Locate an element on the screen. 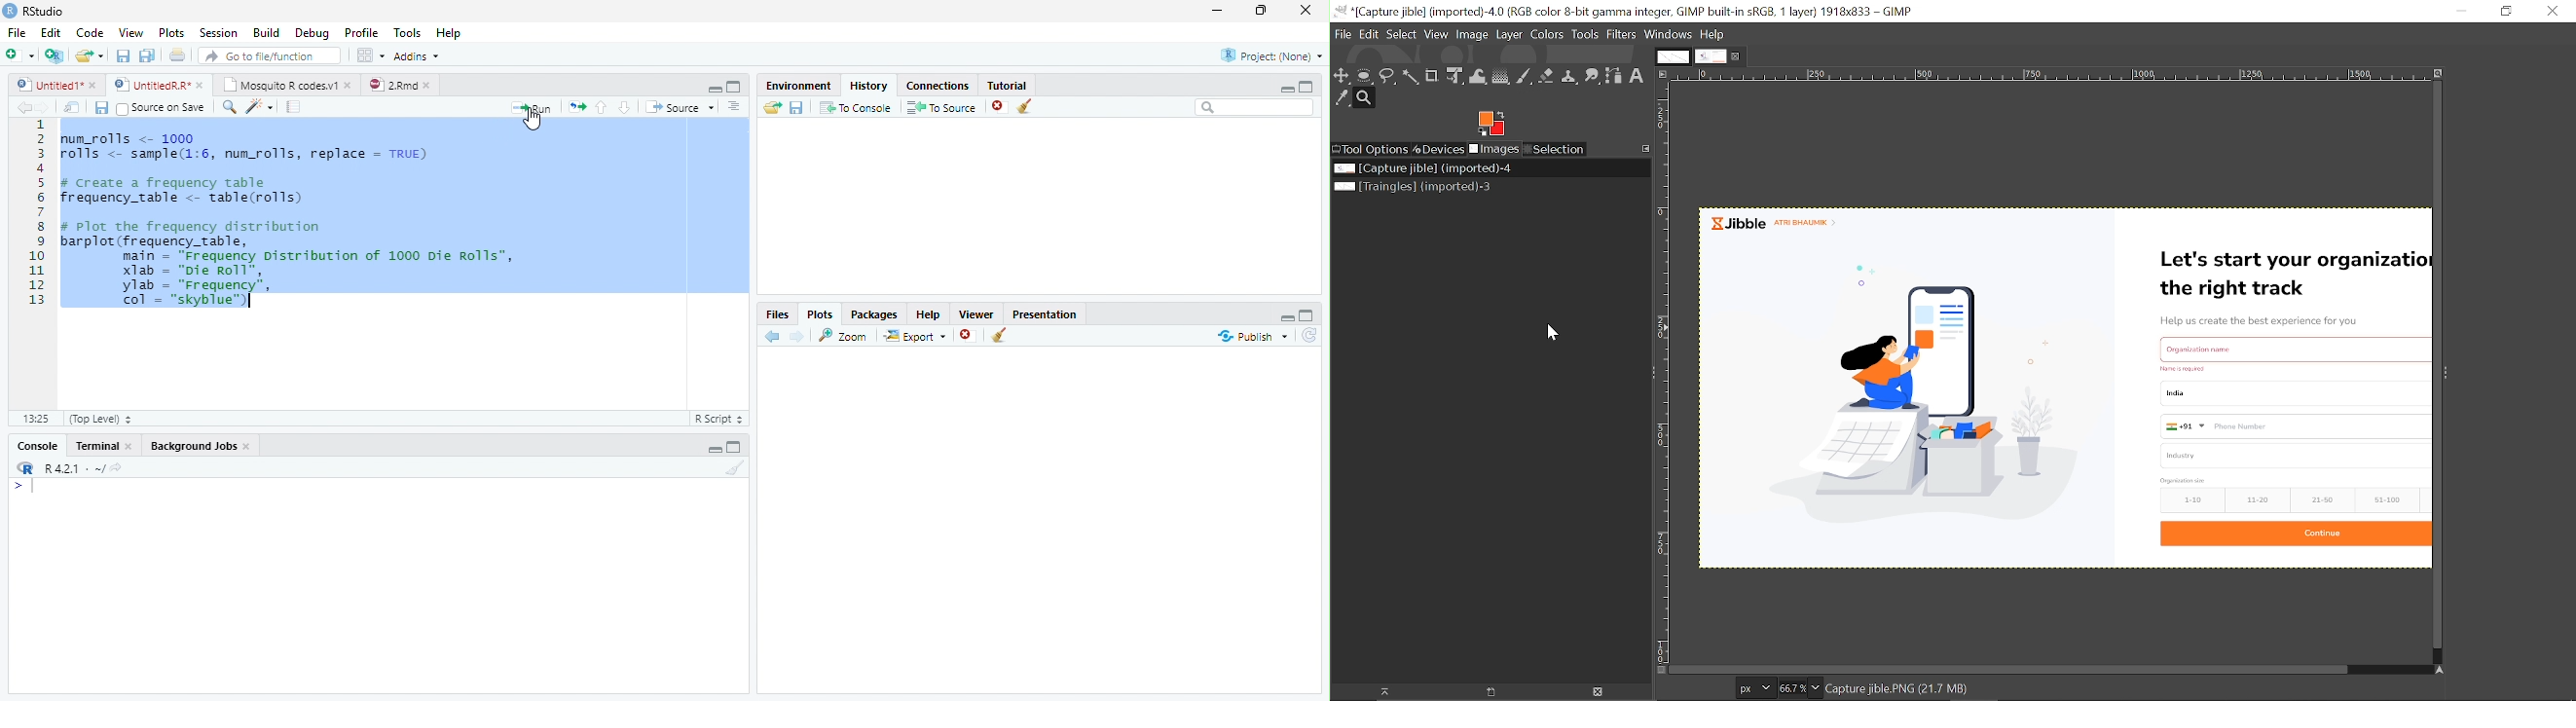 Image resolution: width=2576 pixels, height=728 pixels. Hide is located at coordinates (713, 89).